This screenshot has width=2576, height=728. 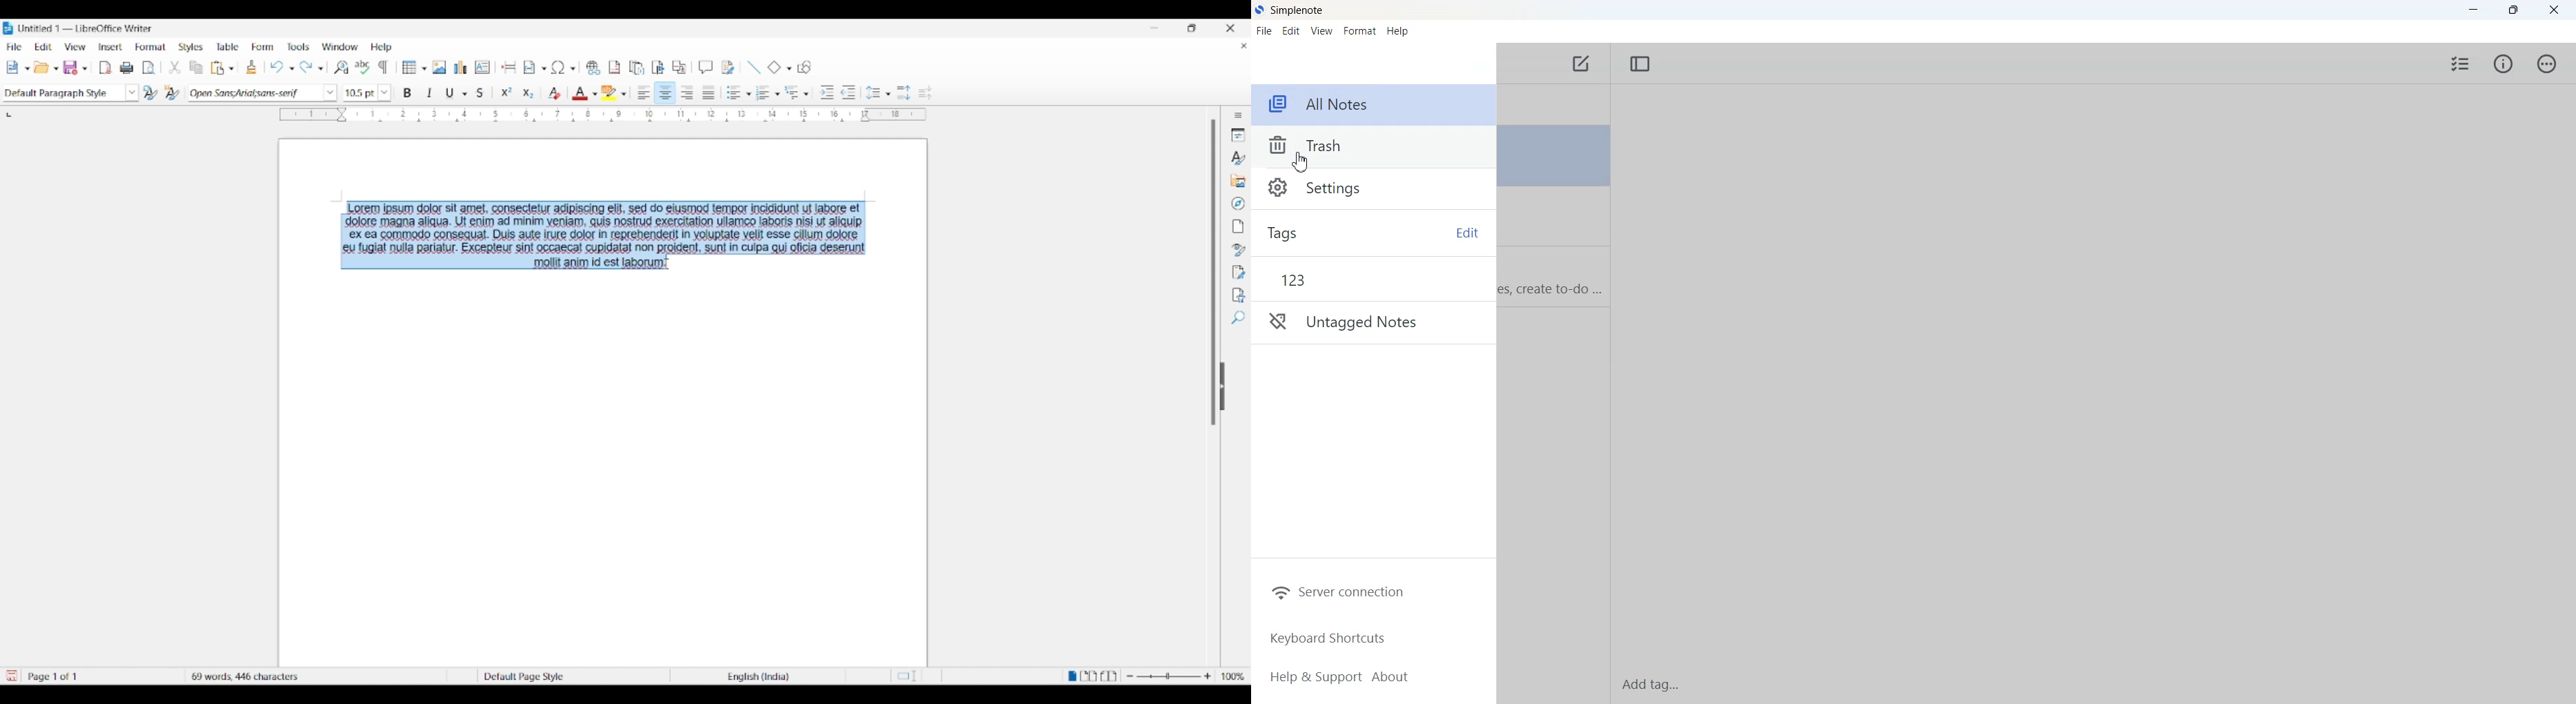 What do you see at coordinates (1090, 676) in the screenshot?
I see `Multiple page view` at bounding box center [1090, 676].